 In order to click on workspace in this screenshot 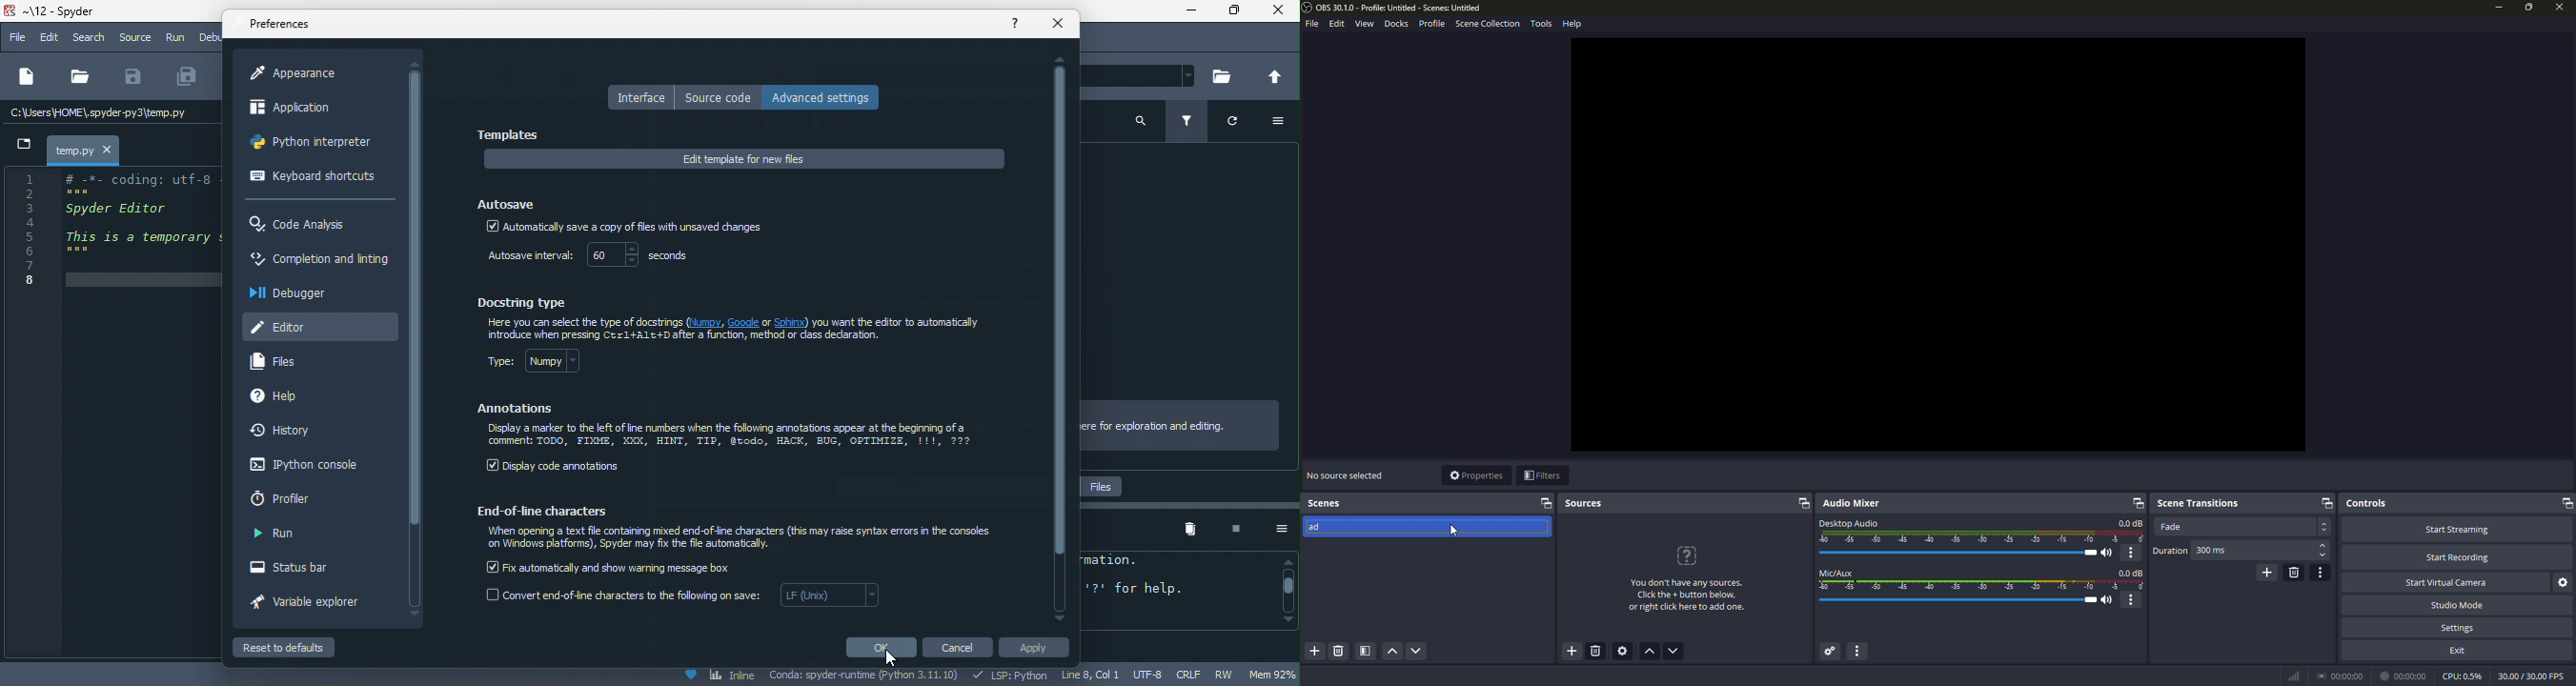, I will do `click(1939, 245)`.